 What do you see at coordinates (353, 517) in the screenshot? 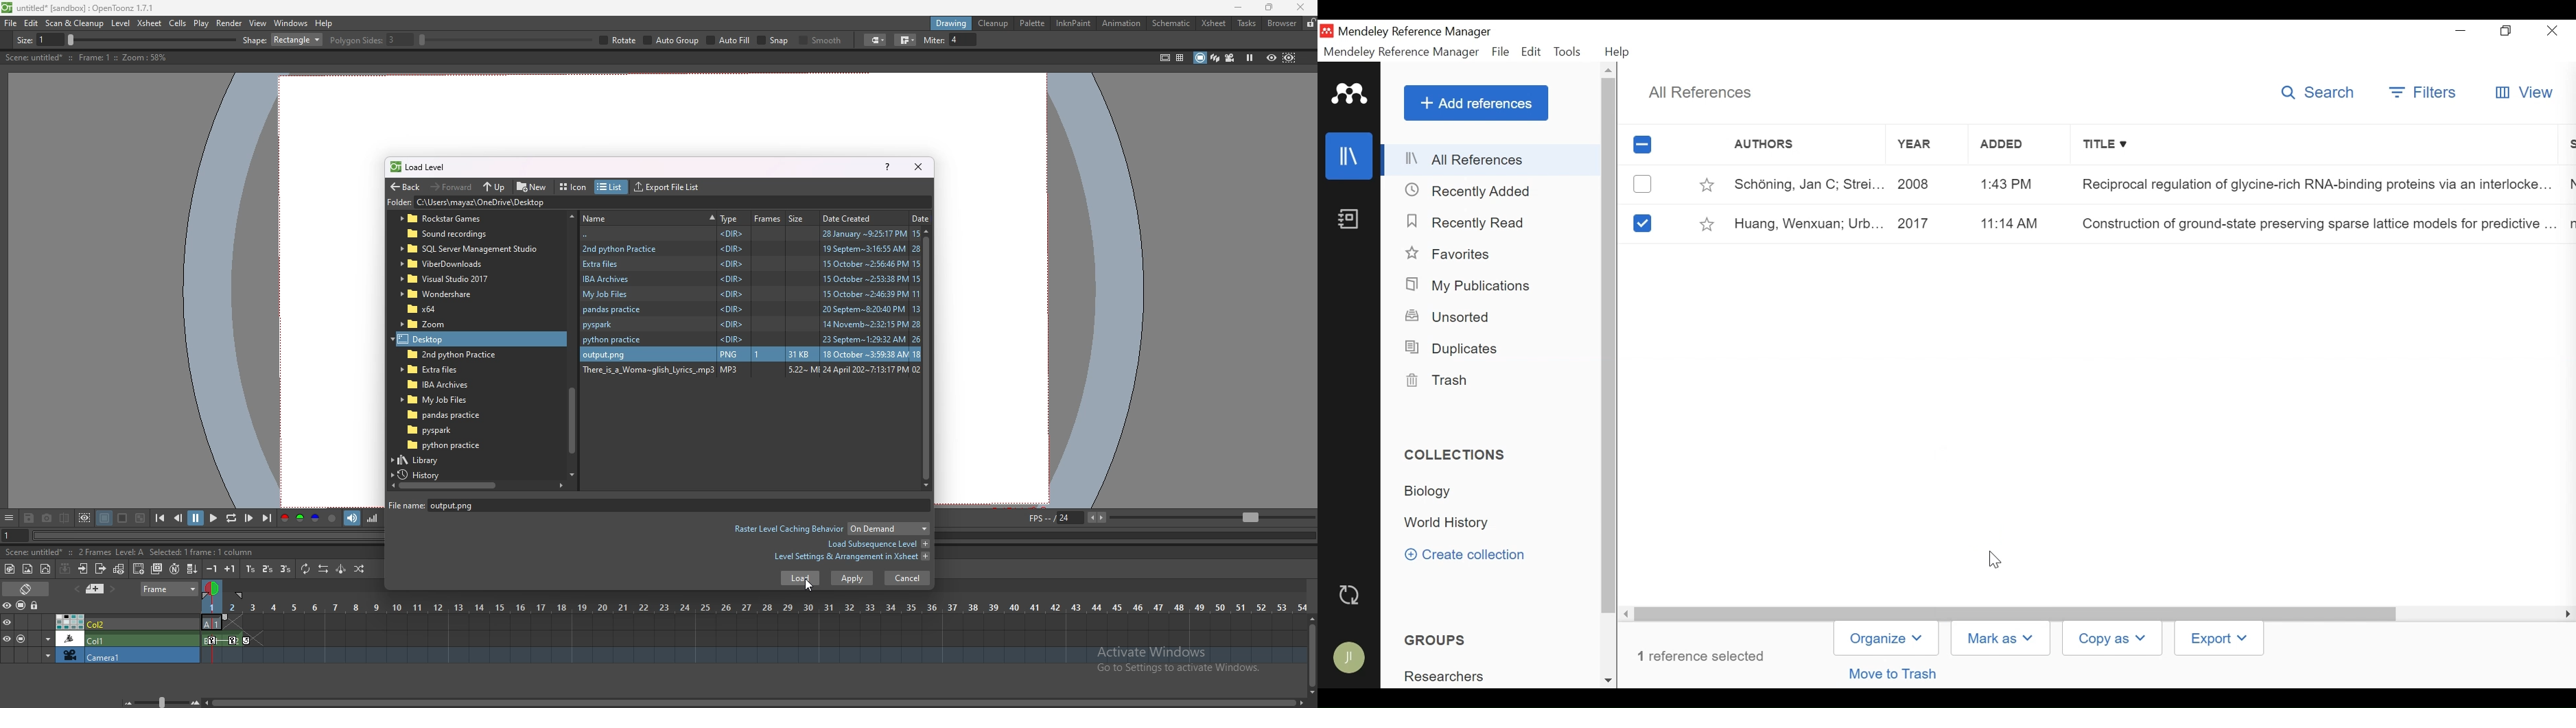
I see `soundtrack` at bounding box center [353, 517].